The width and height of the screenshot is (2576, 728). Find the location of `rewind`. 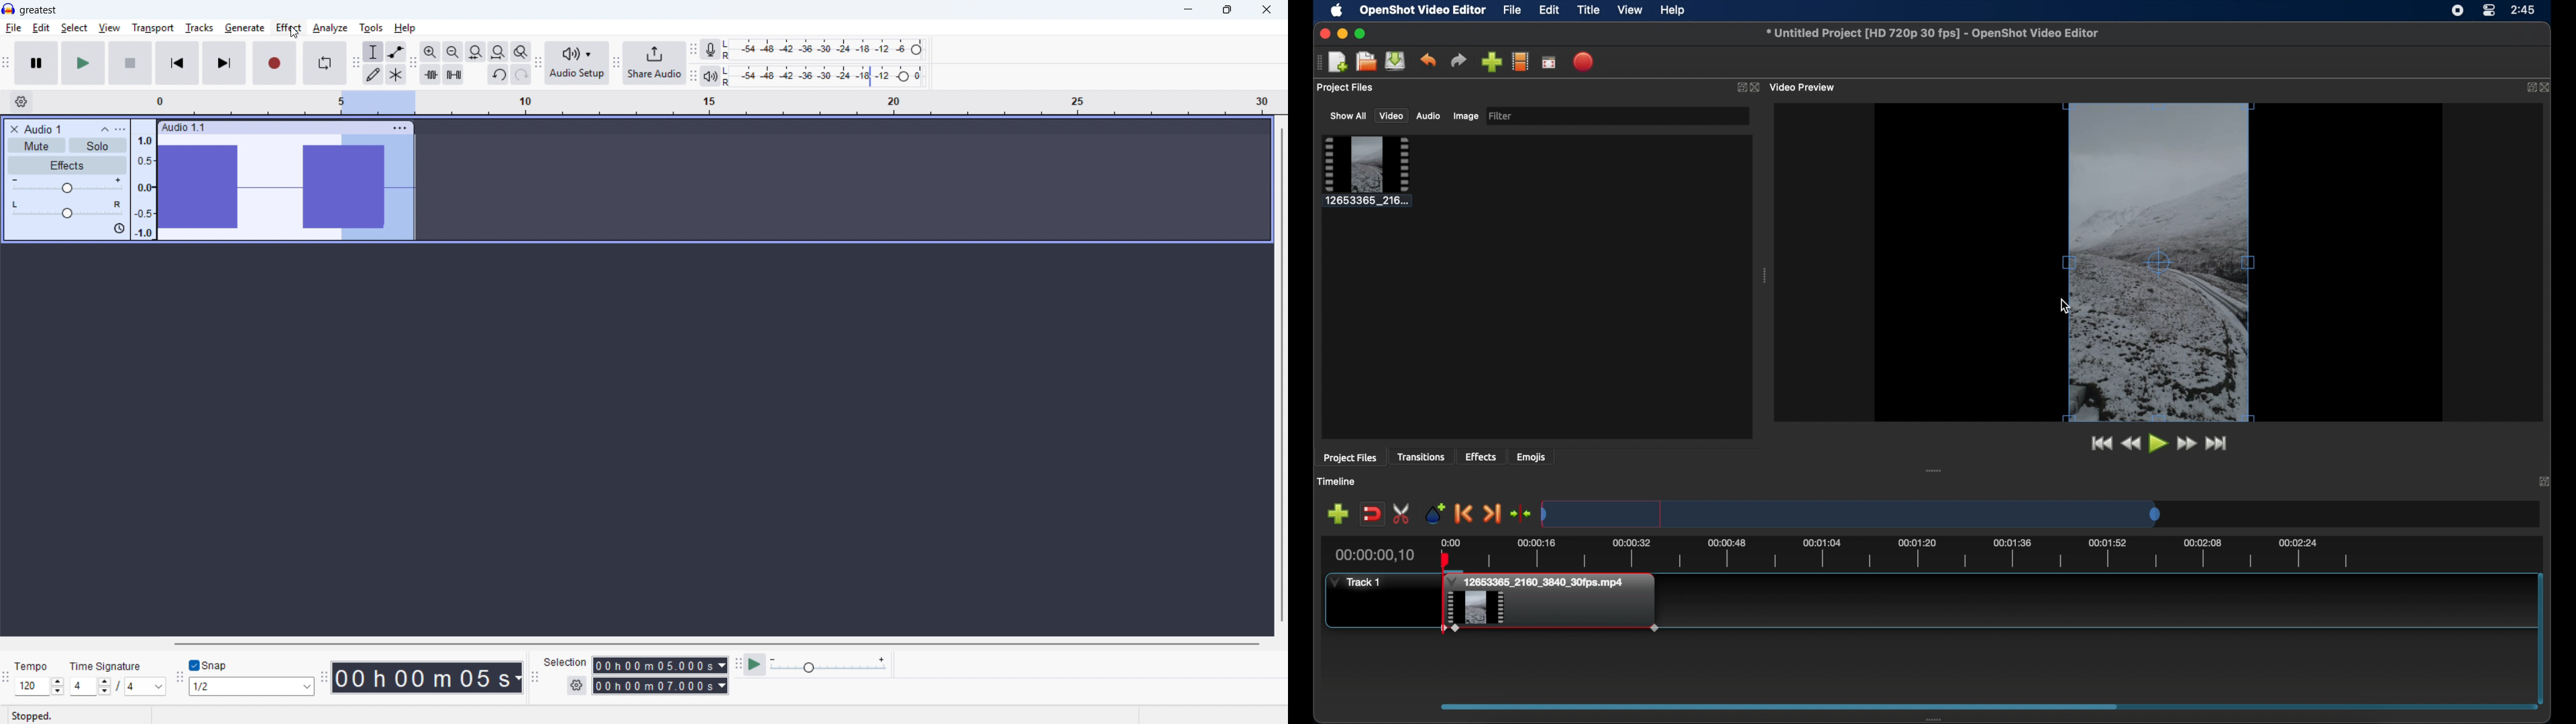

rewind is located at coordinates (2131, 443).